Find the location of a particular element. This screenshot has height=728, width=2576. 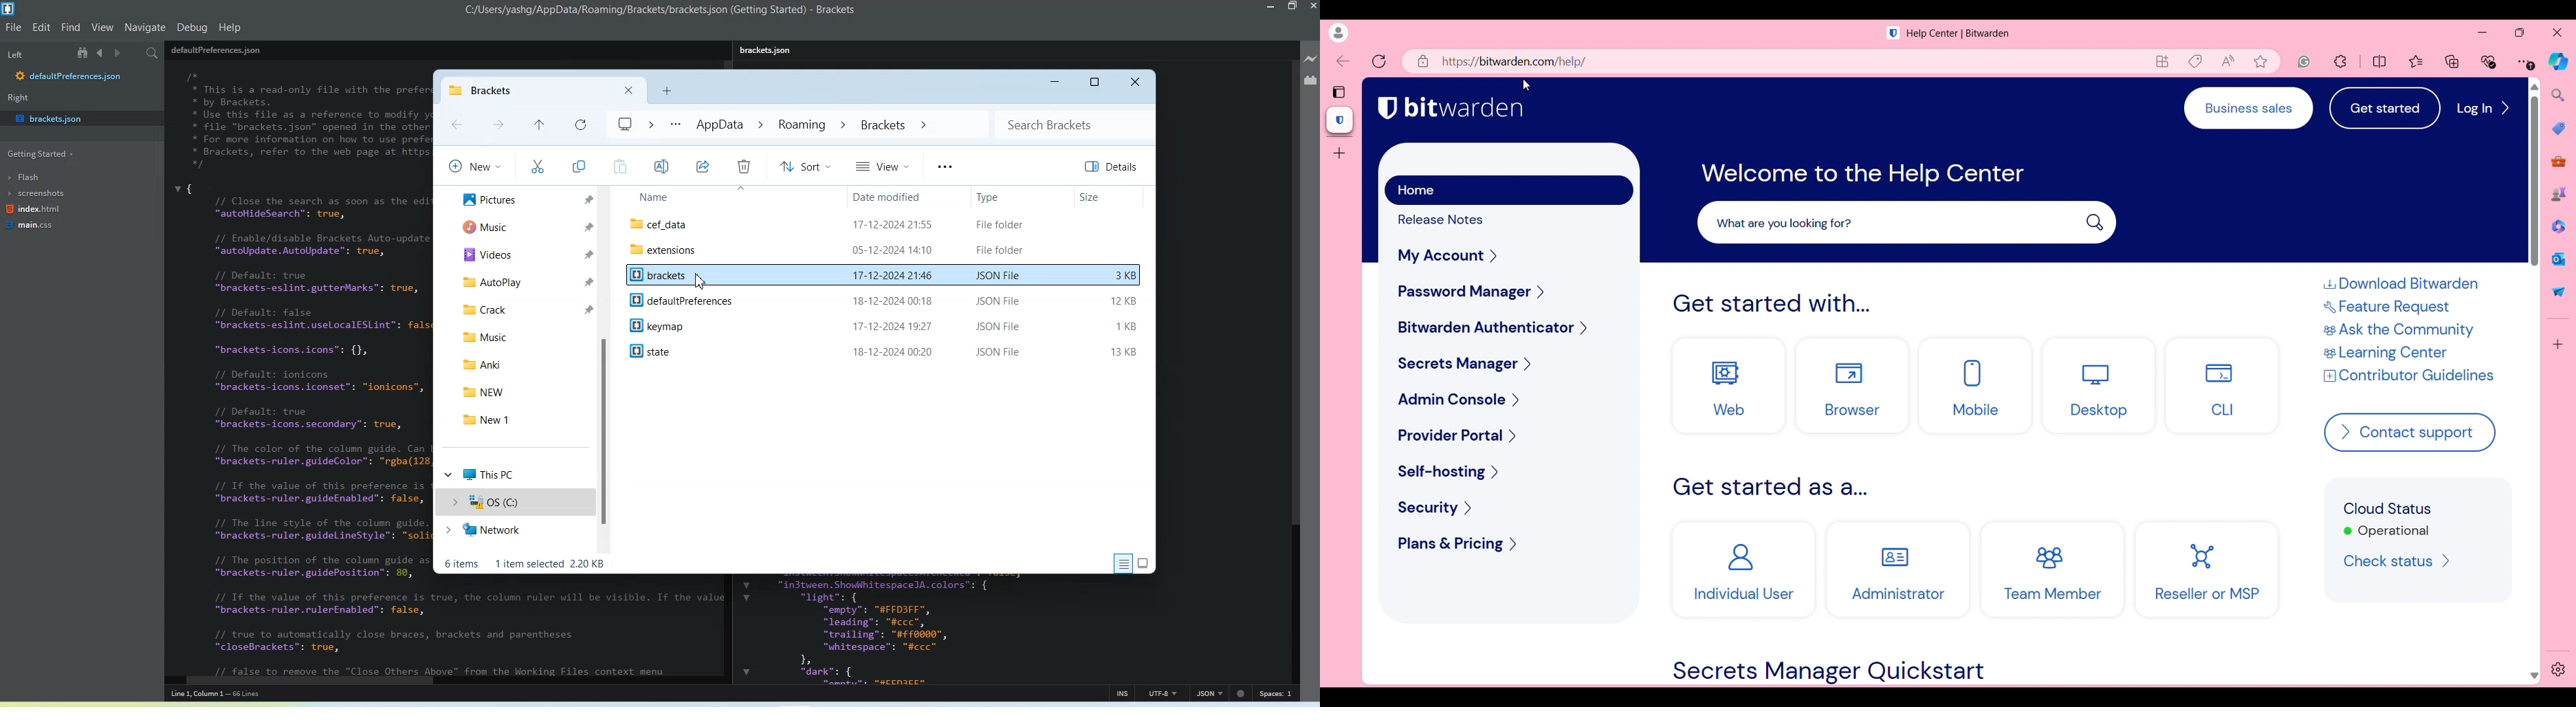

Get started with... is located at coordinates (1772, 304).